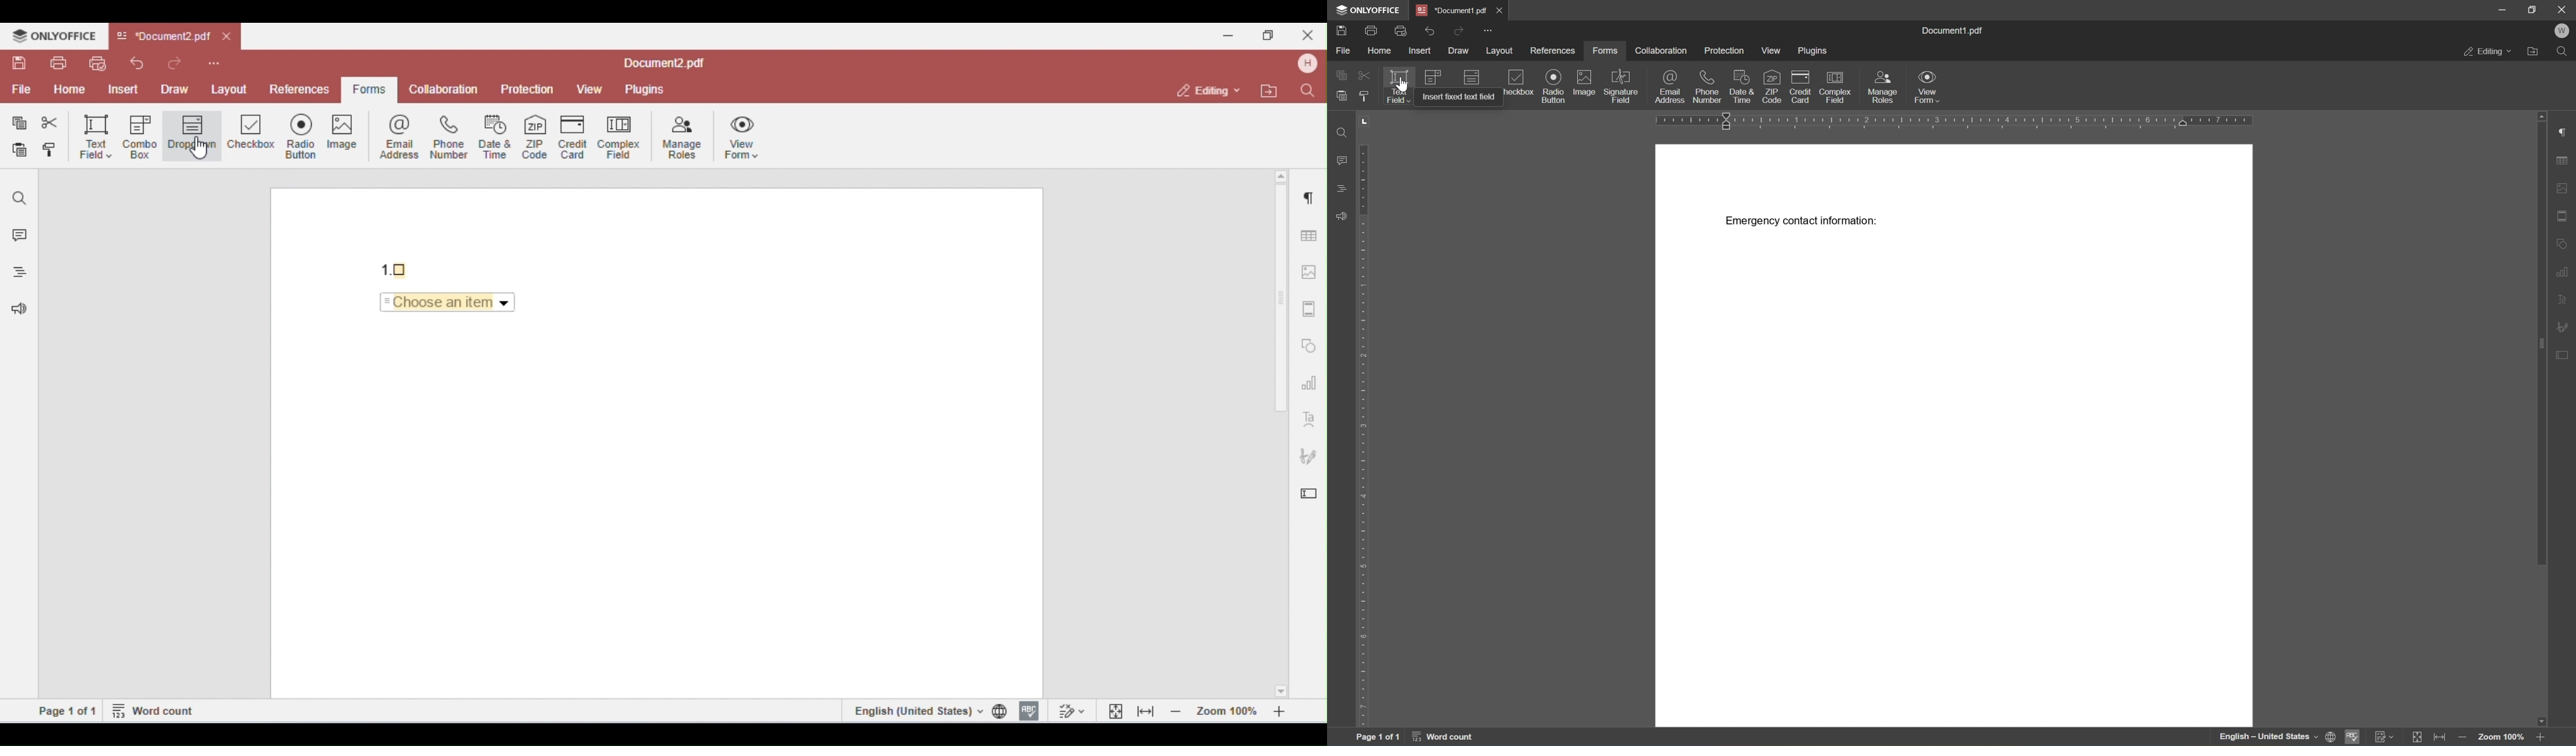 This screenshot has width=2576, height=756. I want to click on form settings, so click(2565, 354).